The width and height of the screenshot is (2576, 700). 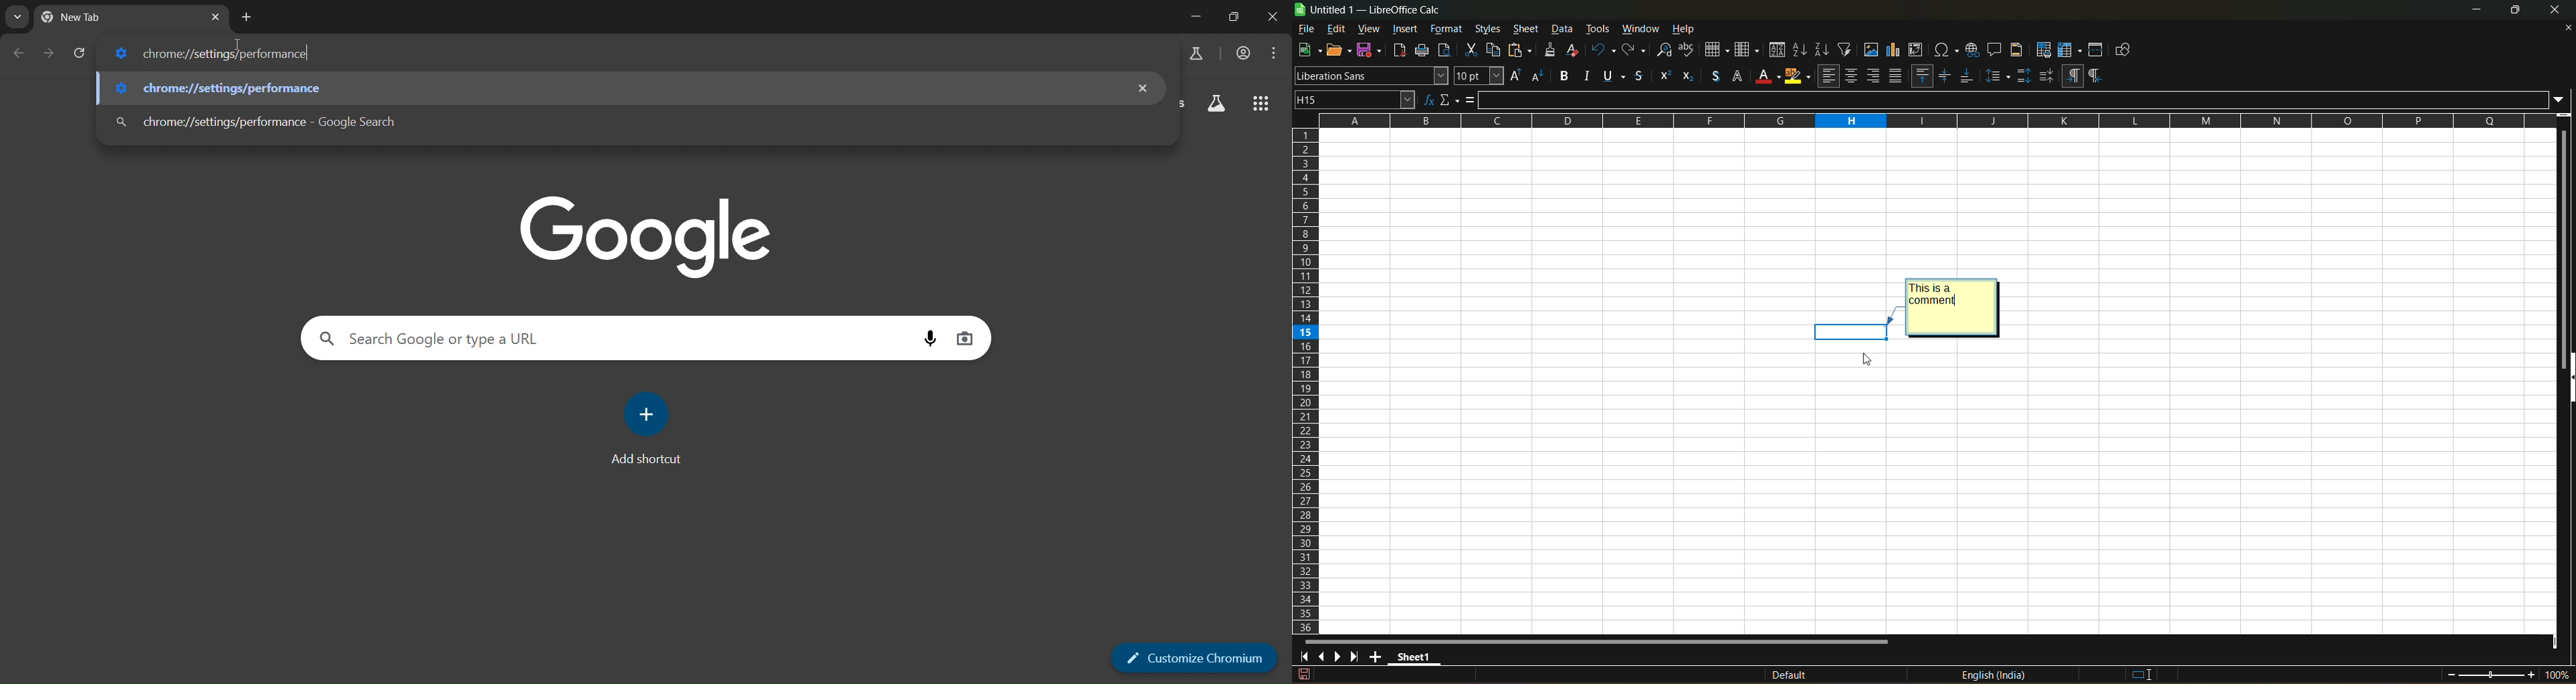 What do you see at coordinates (1735, 74) in the screenshot?
I see `align top` at bounding box center [1735, 74].